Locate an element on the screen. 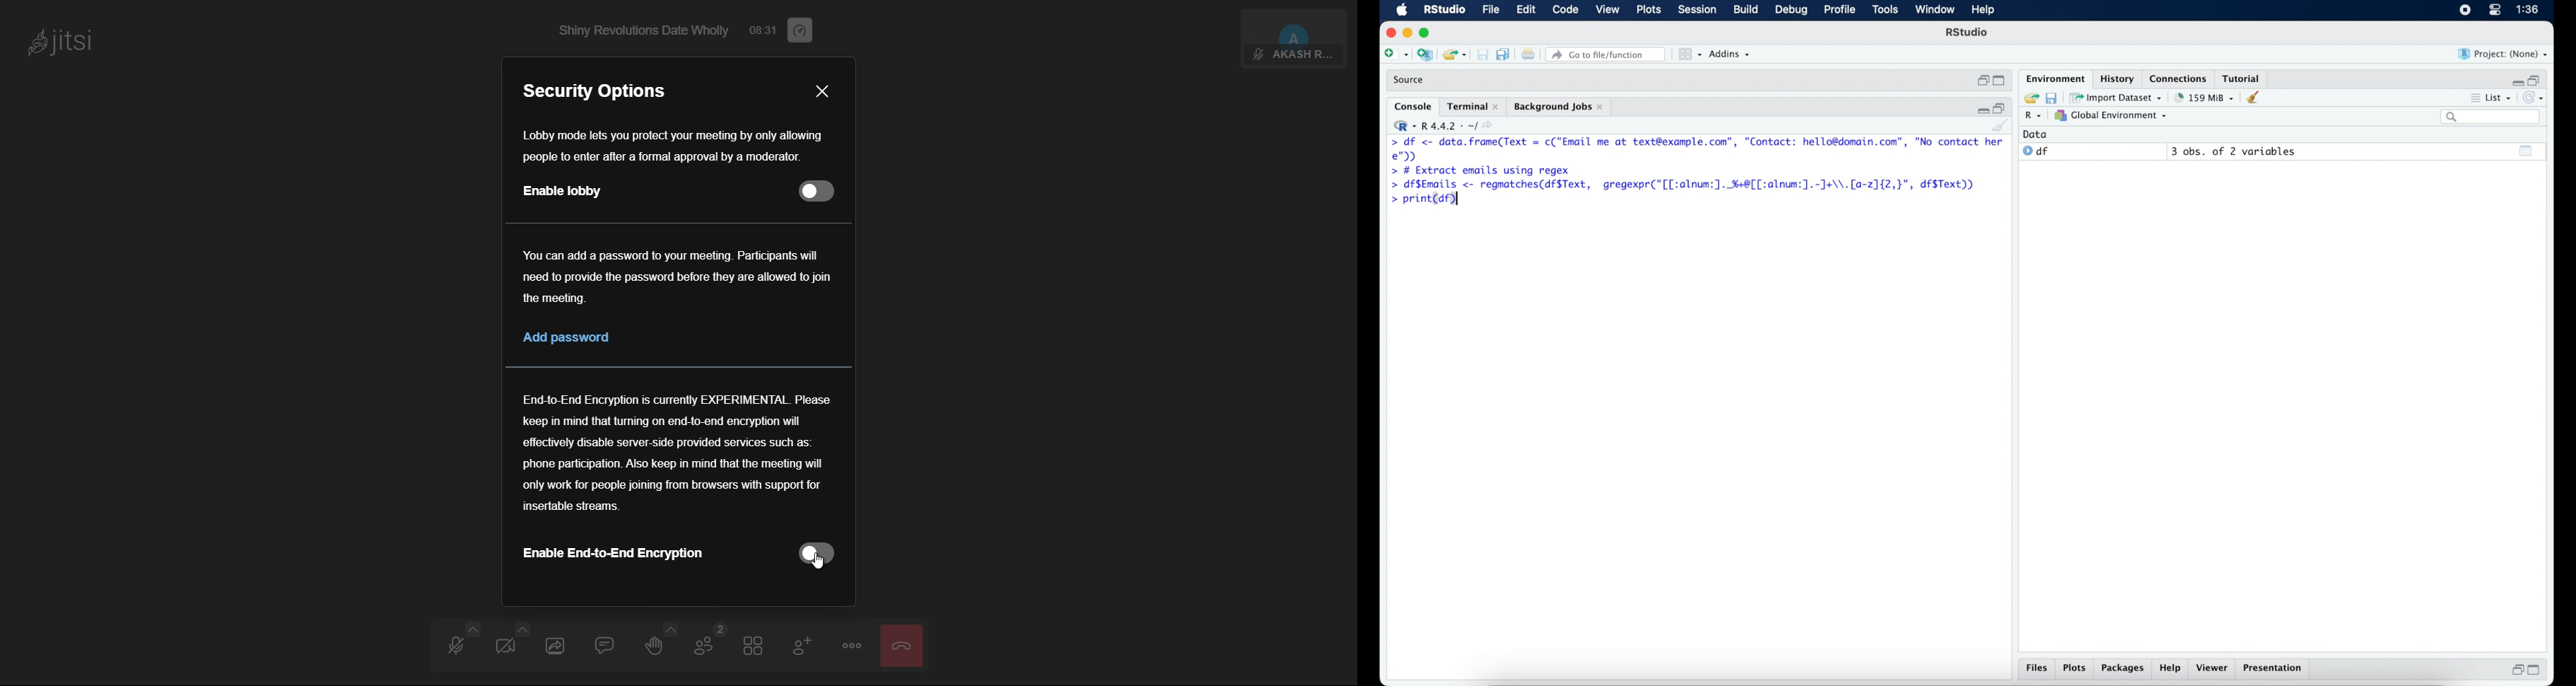  minimize is located at coordinates (1407, 34).